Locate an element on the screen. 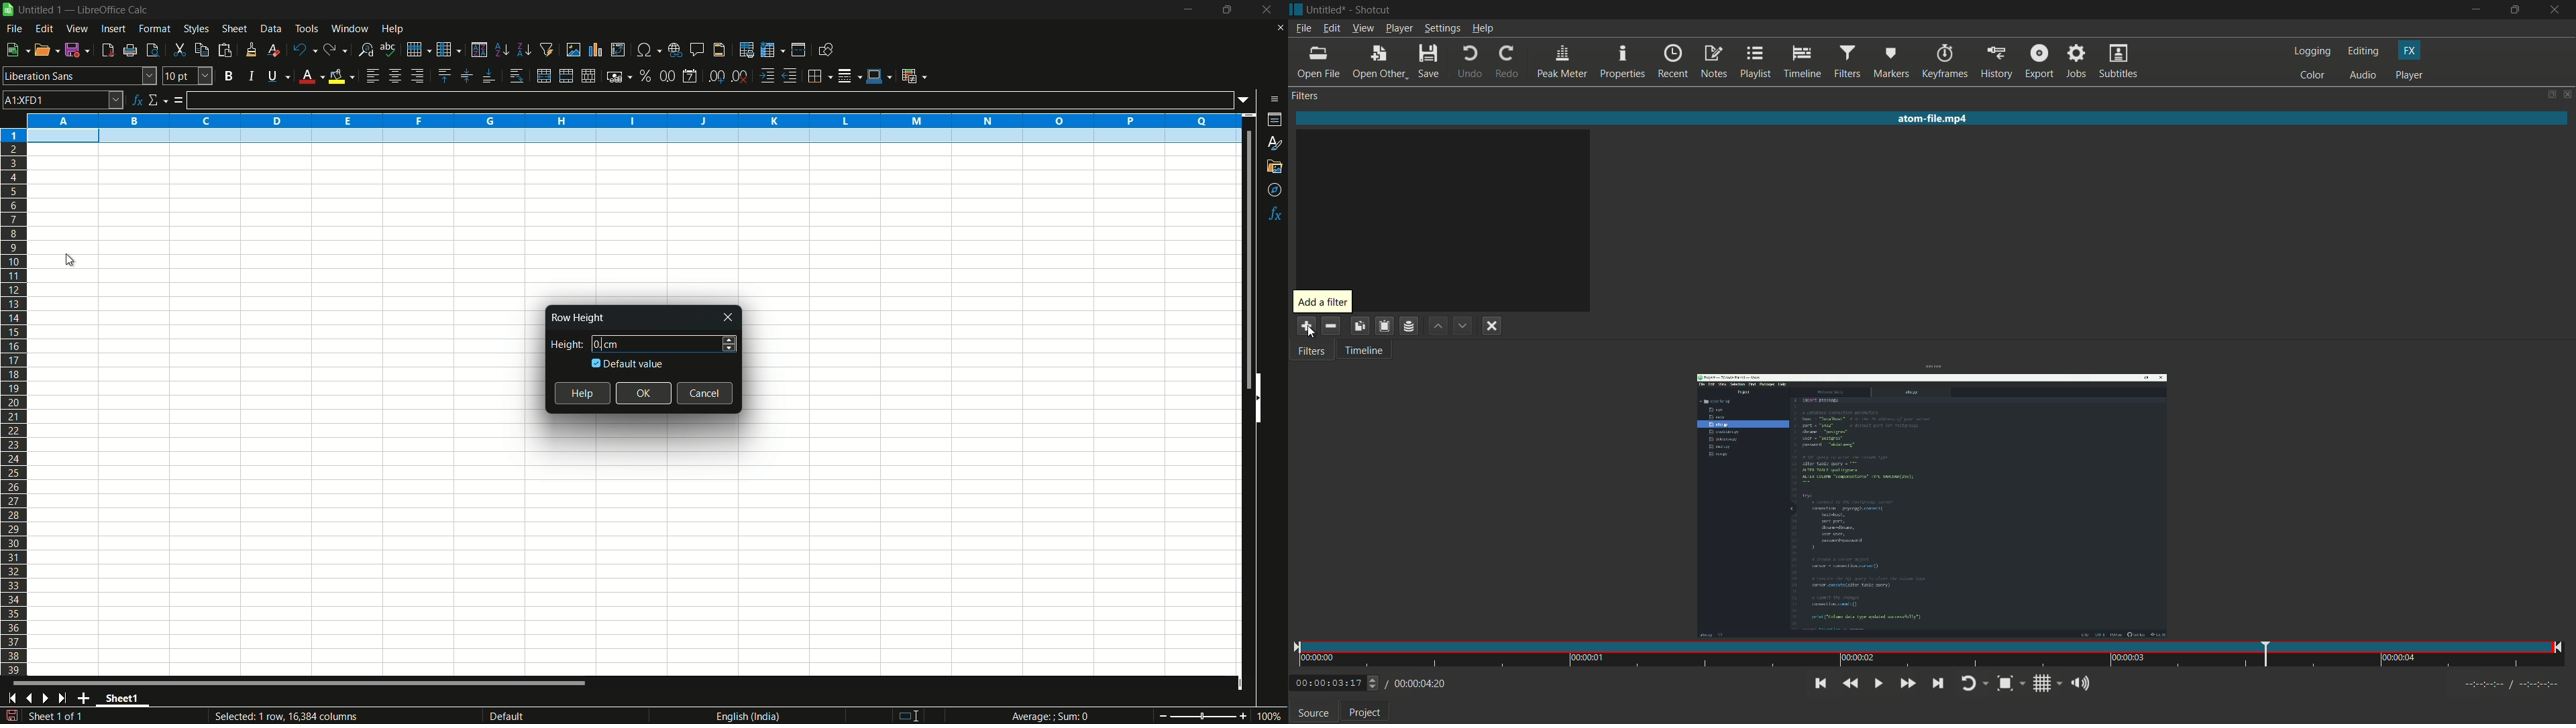 This screenshot has width=2576, height=728. font size is located at coordinates (188, 76).